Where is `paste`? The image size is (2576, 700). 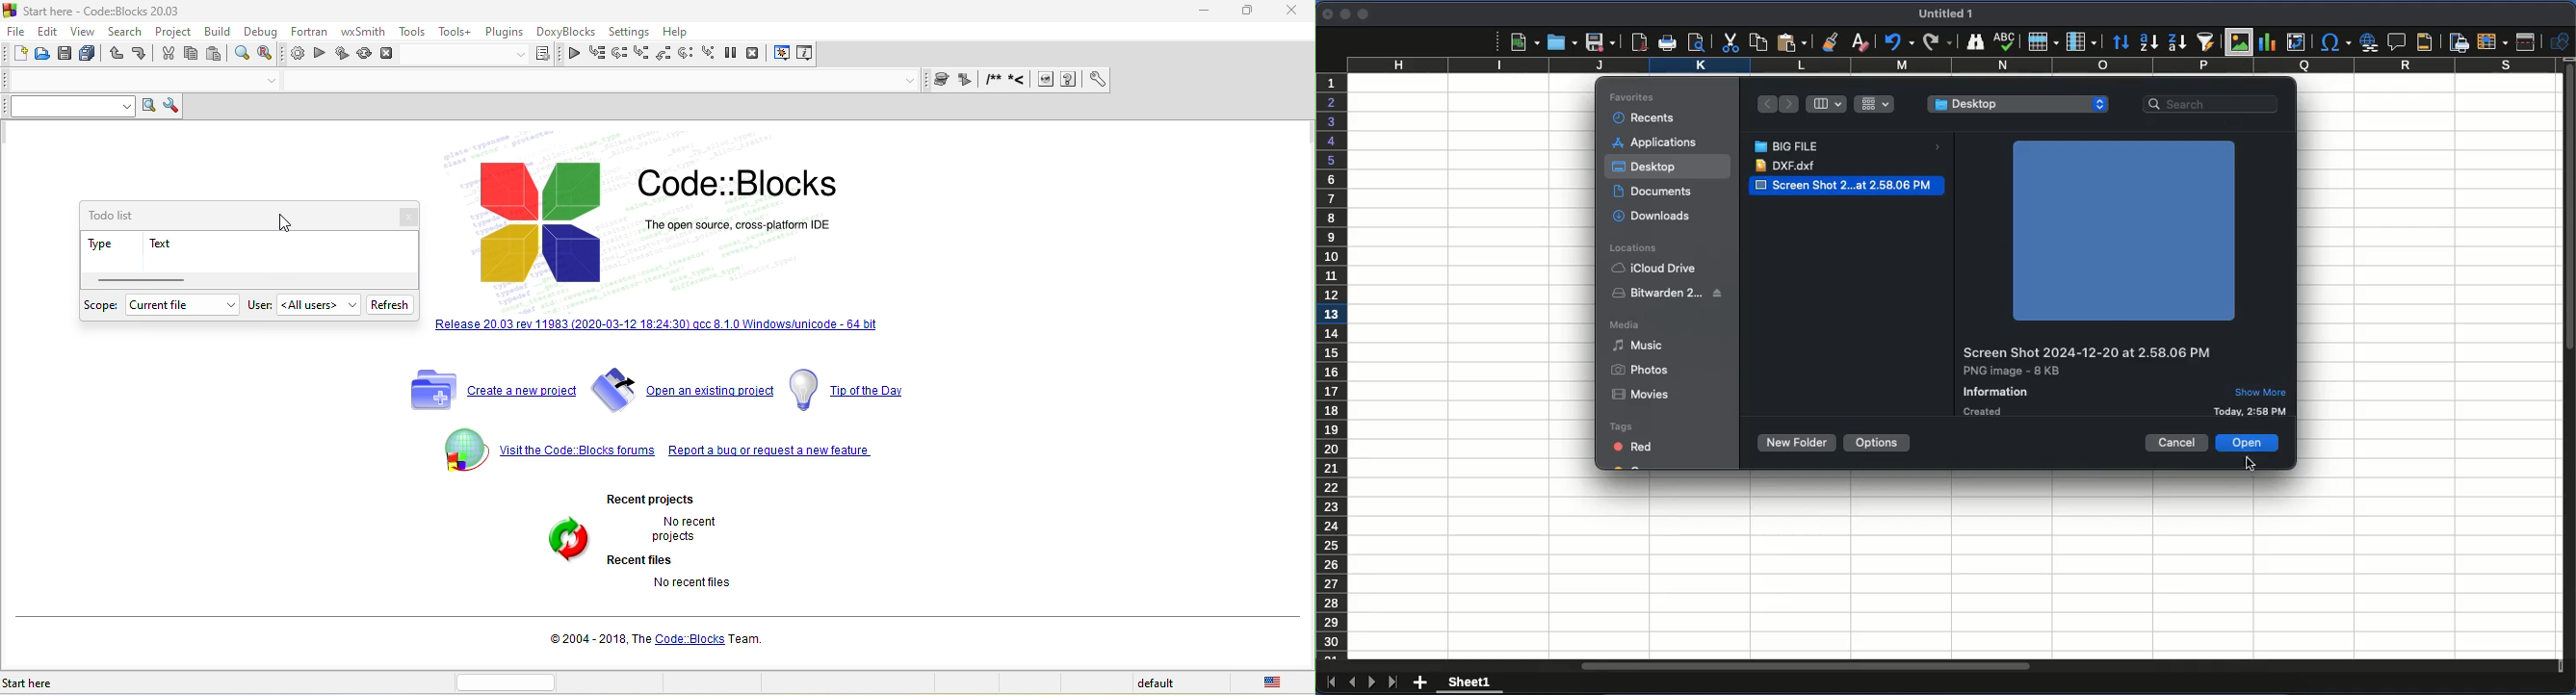
paste is located at coordinates (1758, 41).